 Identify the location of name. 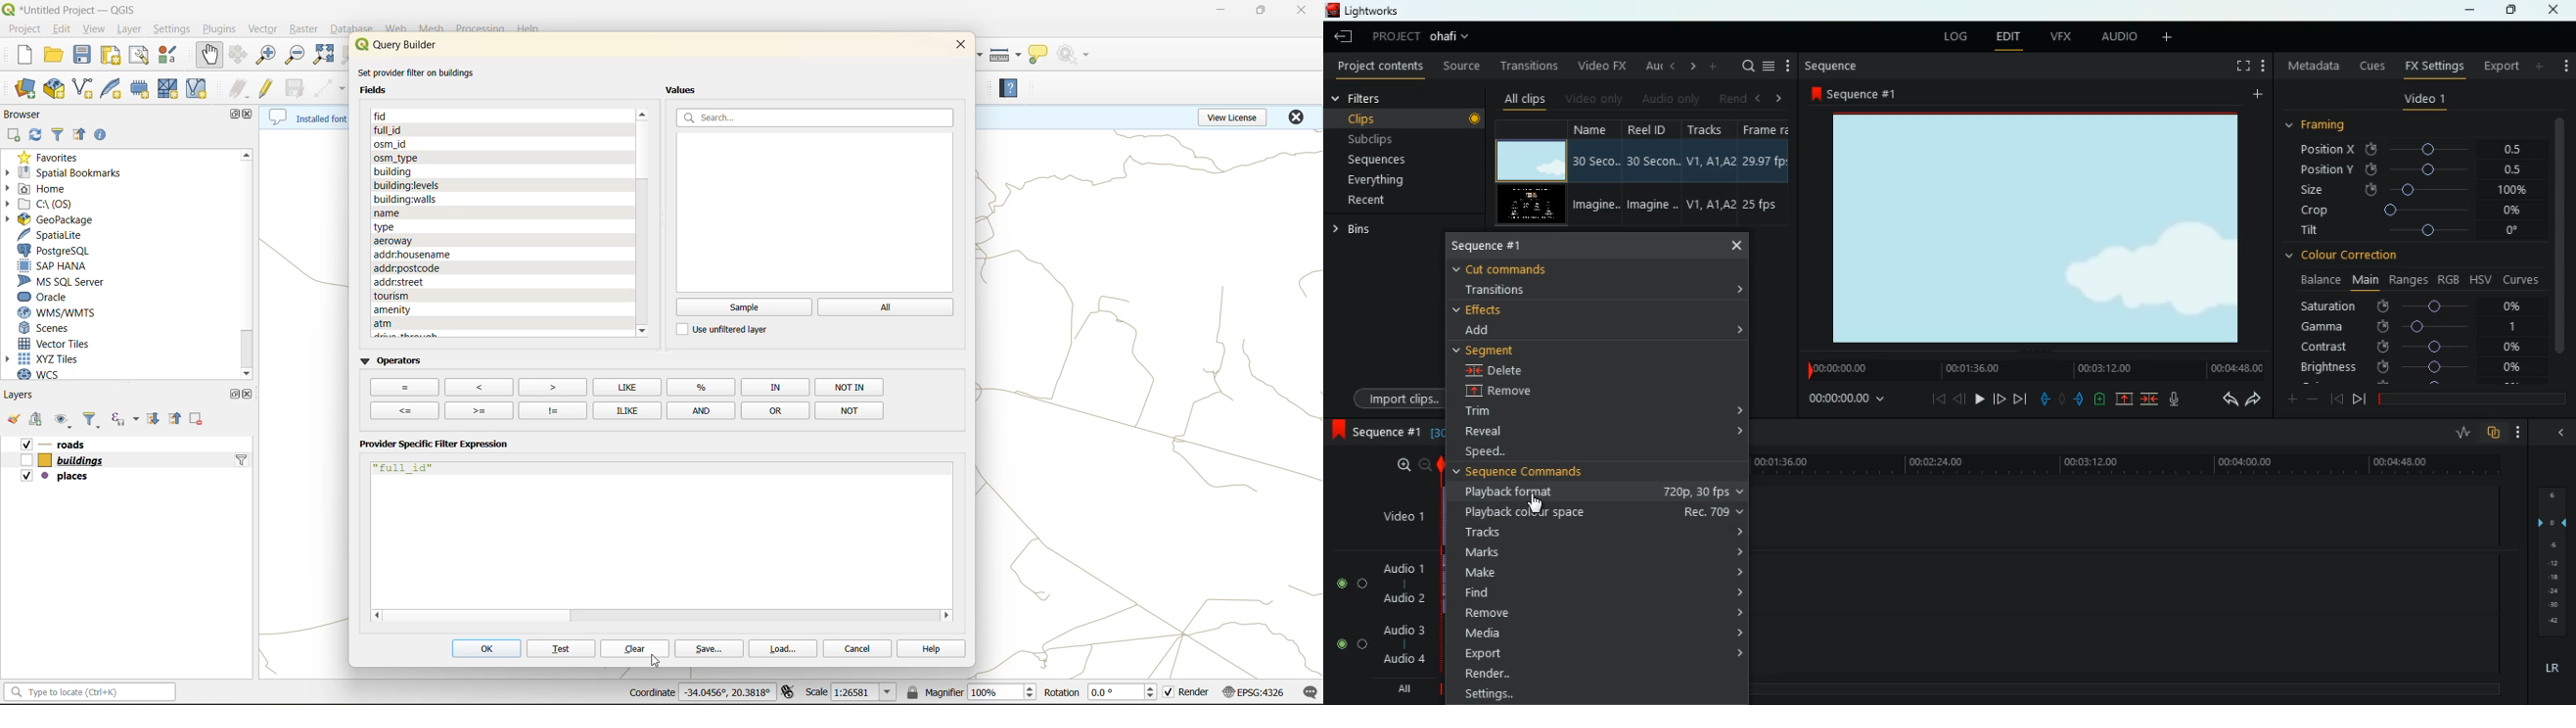
(1592, 173).